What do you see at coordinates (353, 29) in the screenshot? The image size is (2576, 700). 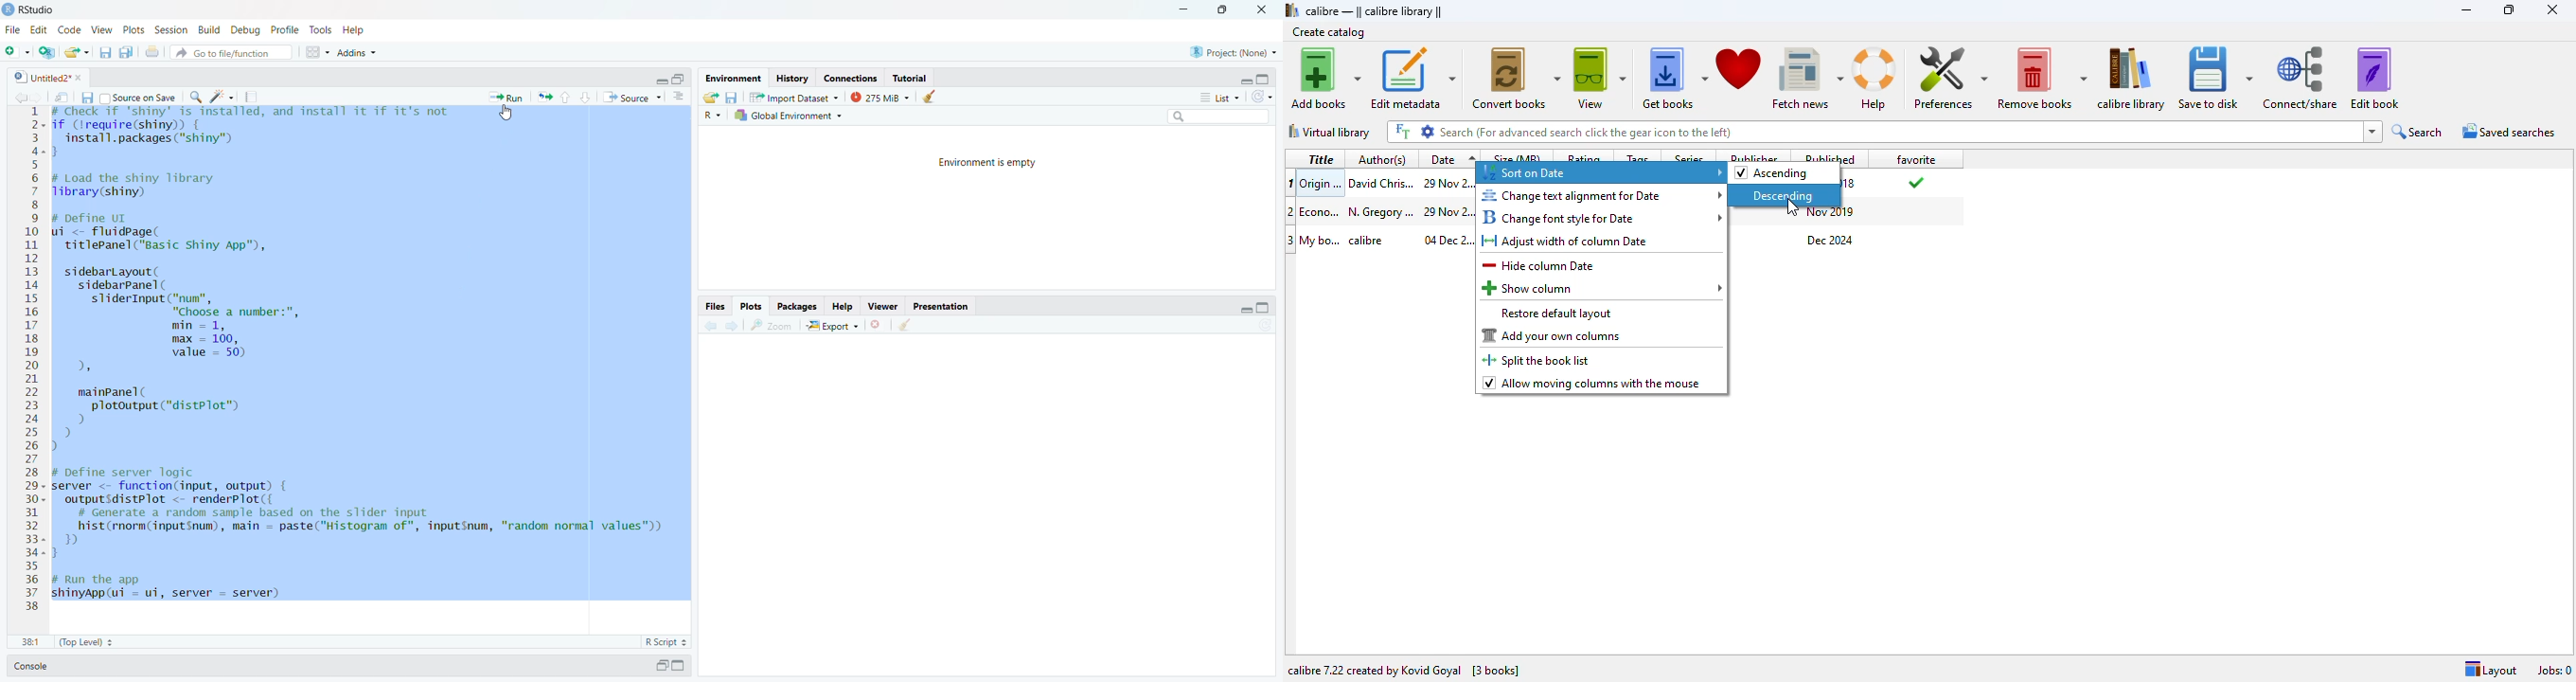 I see `help` at bounding box center [353, 29].